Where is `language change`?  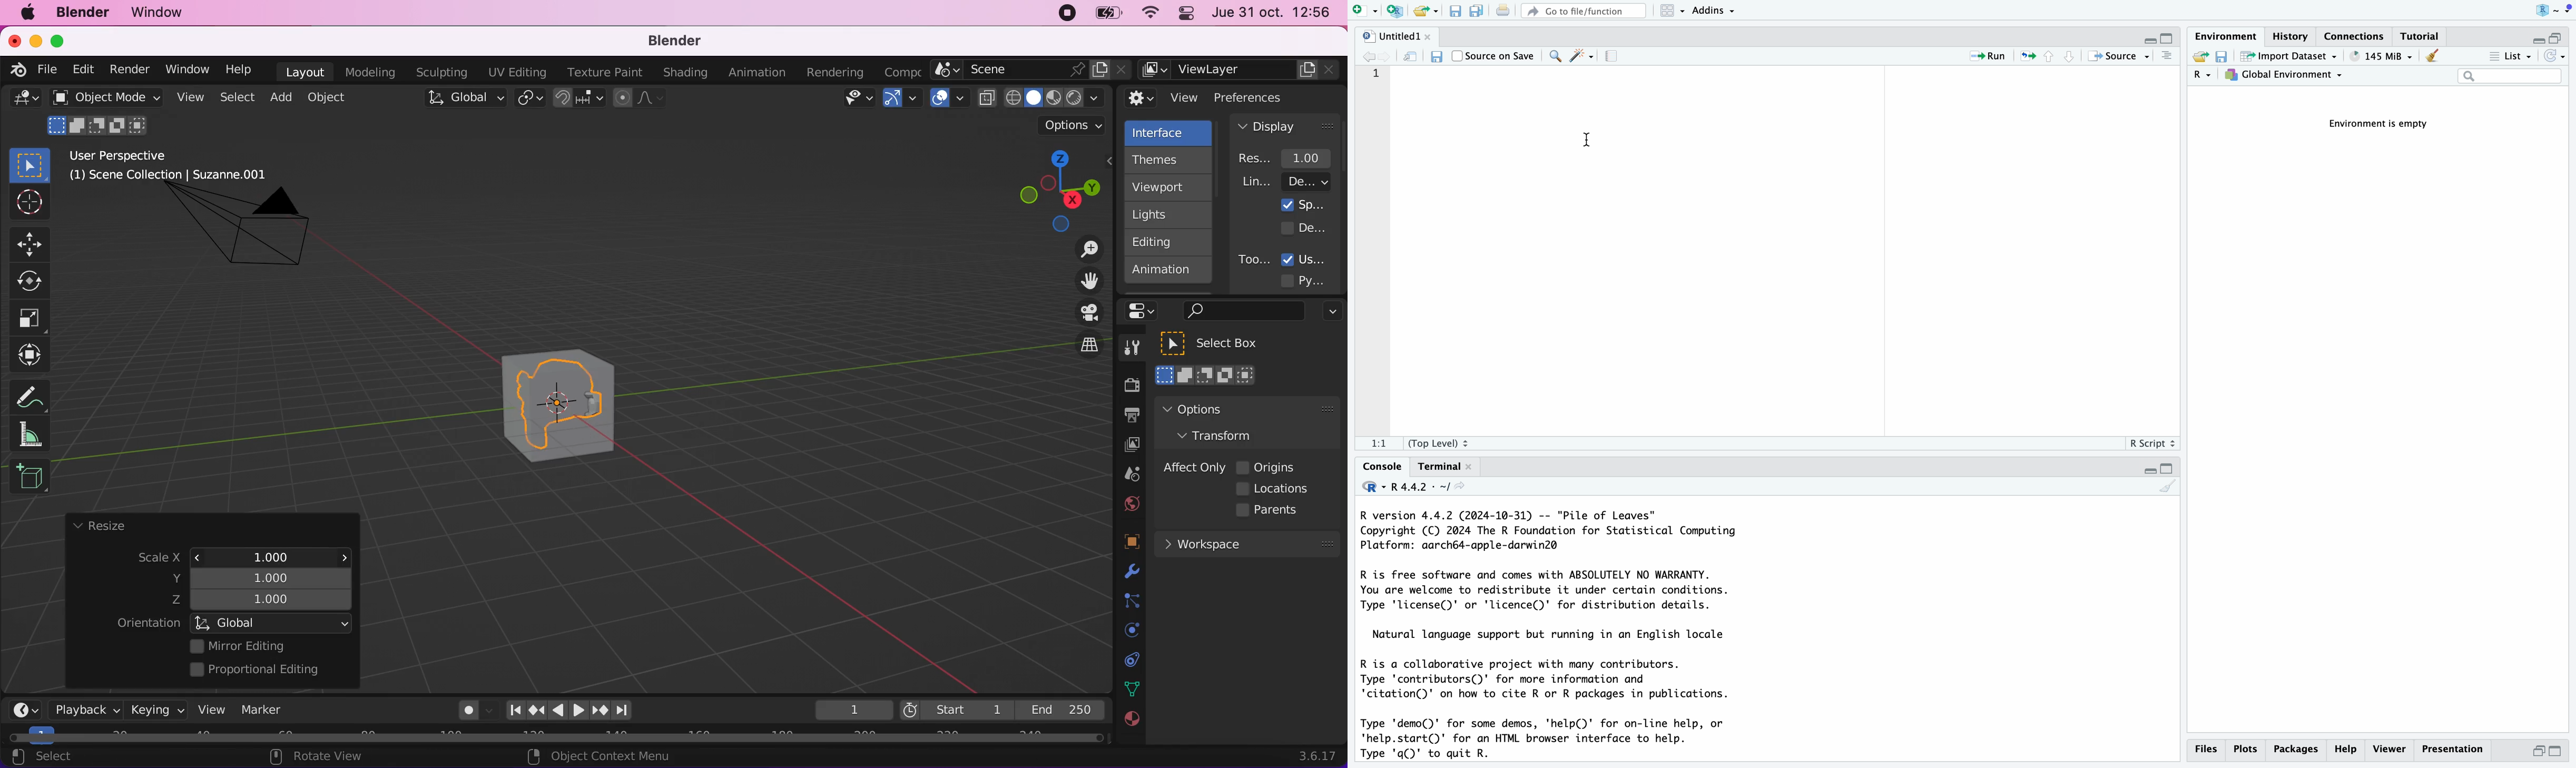
language change is located at coordinates (1368, 486).